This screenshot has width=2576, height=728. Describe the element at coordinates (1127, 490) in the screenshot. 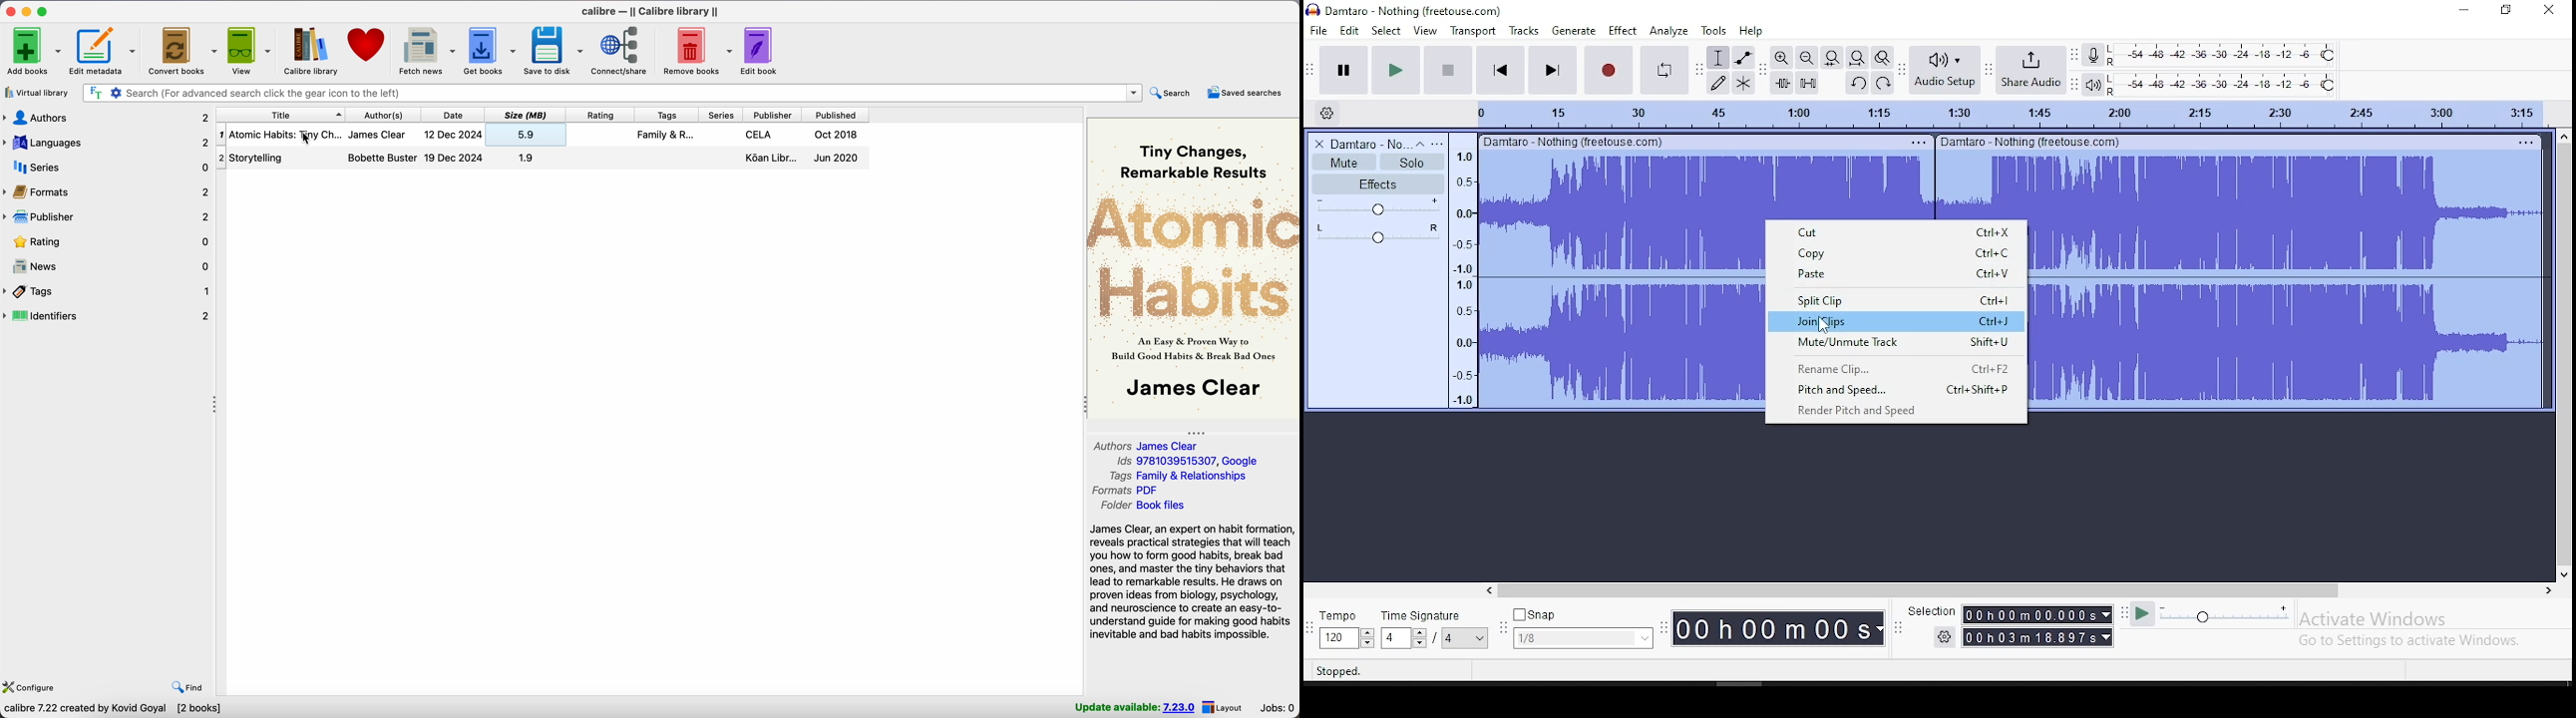

I see `formats PDF` at that location.